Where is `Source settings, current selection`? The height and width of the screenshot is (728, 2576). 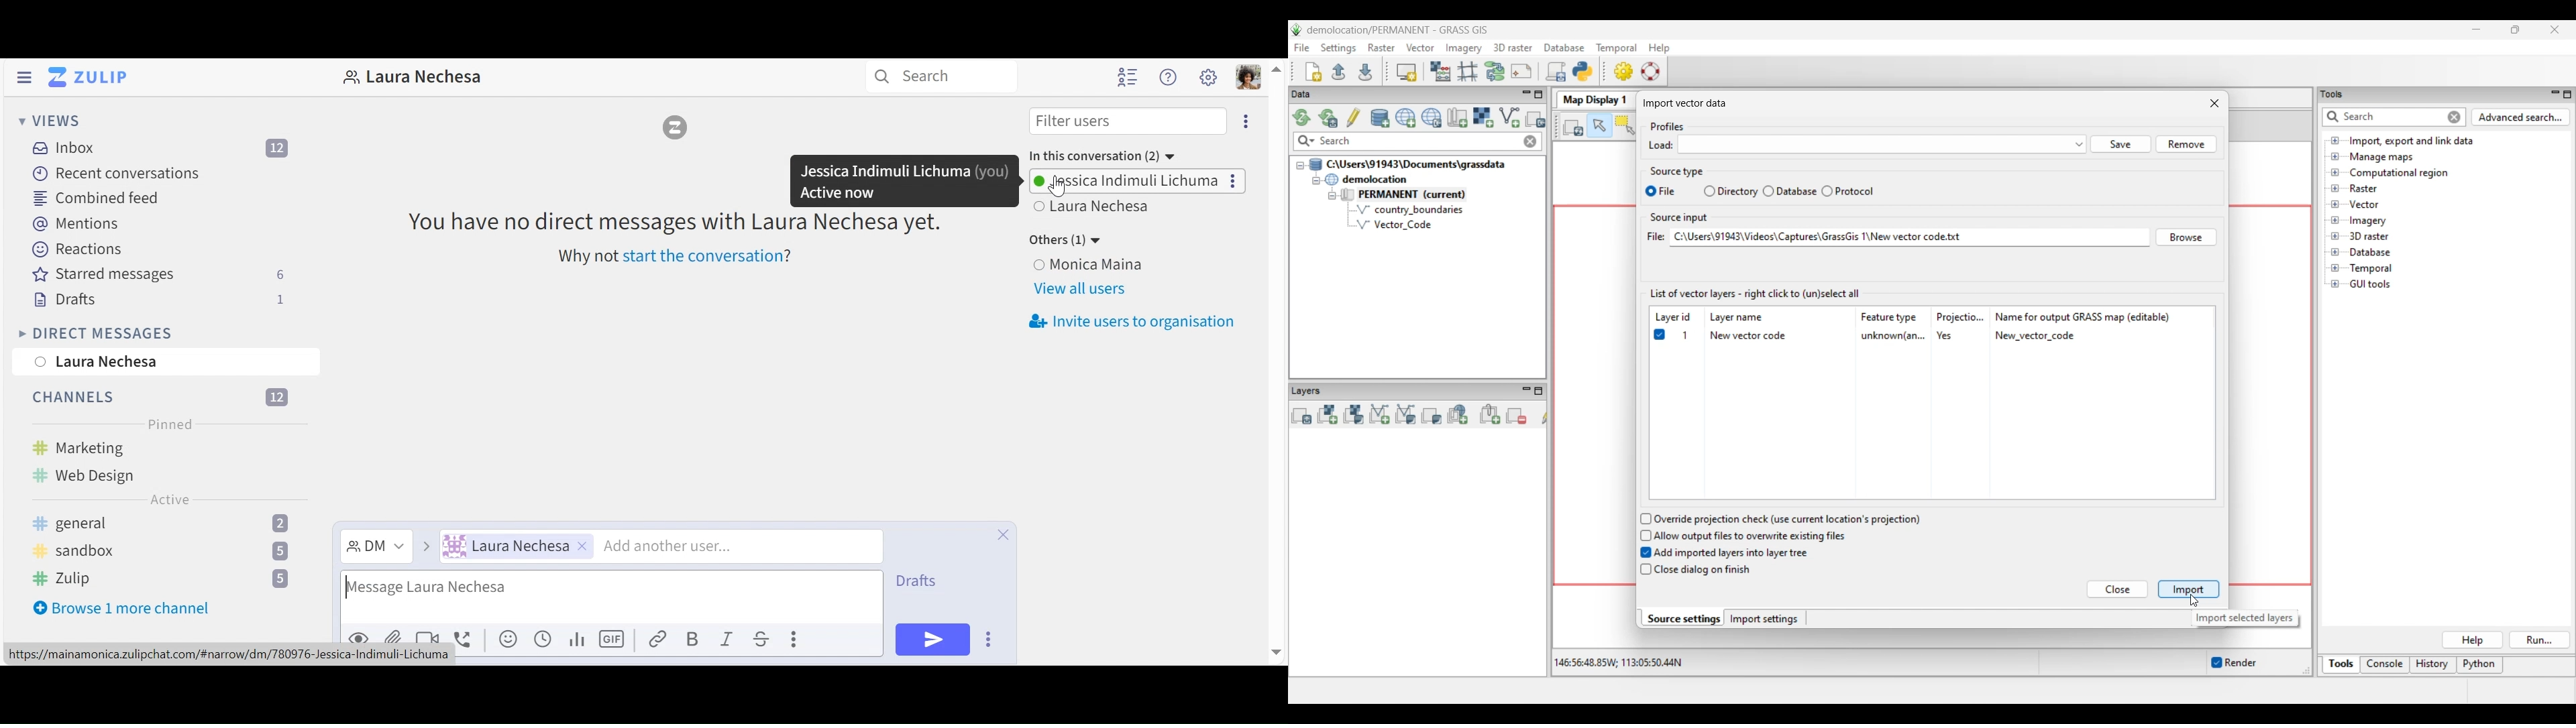
Source settings, current selection is located at coordinates (1682, 618).